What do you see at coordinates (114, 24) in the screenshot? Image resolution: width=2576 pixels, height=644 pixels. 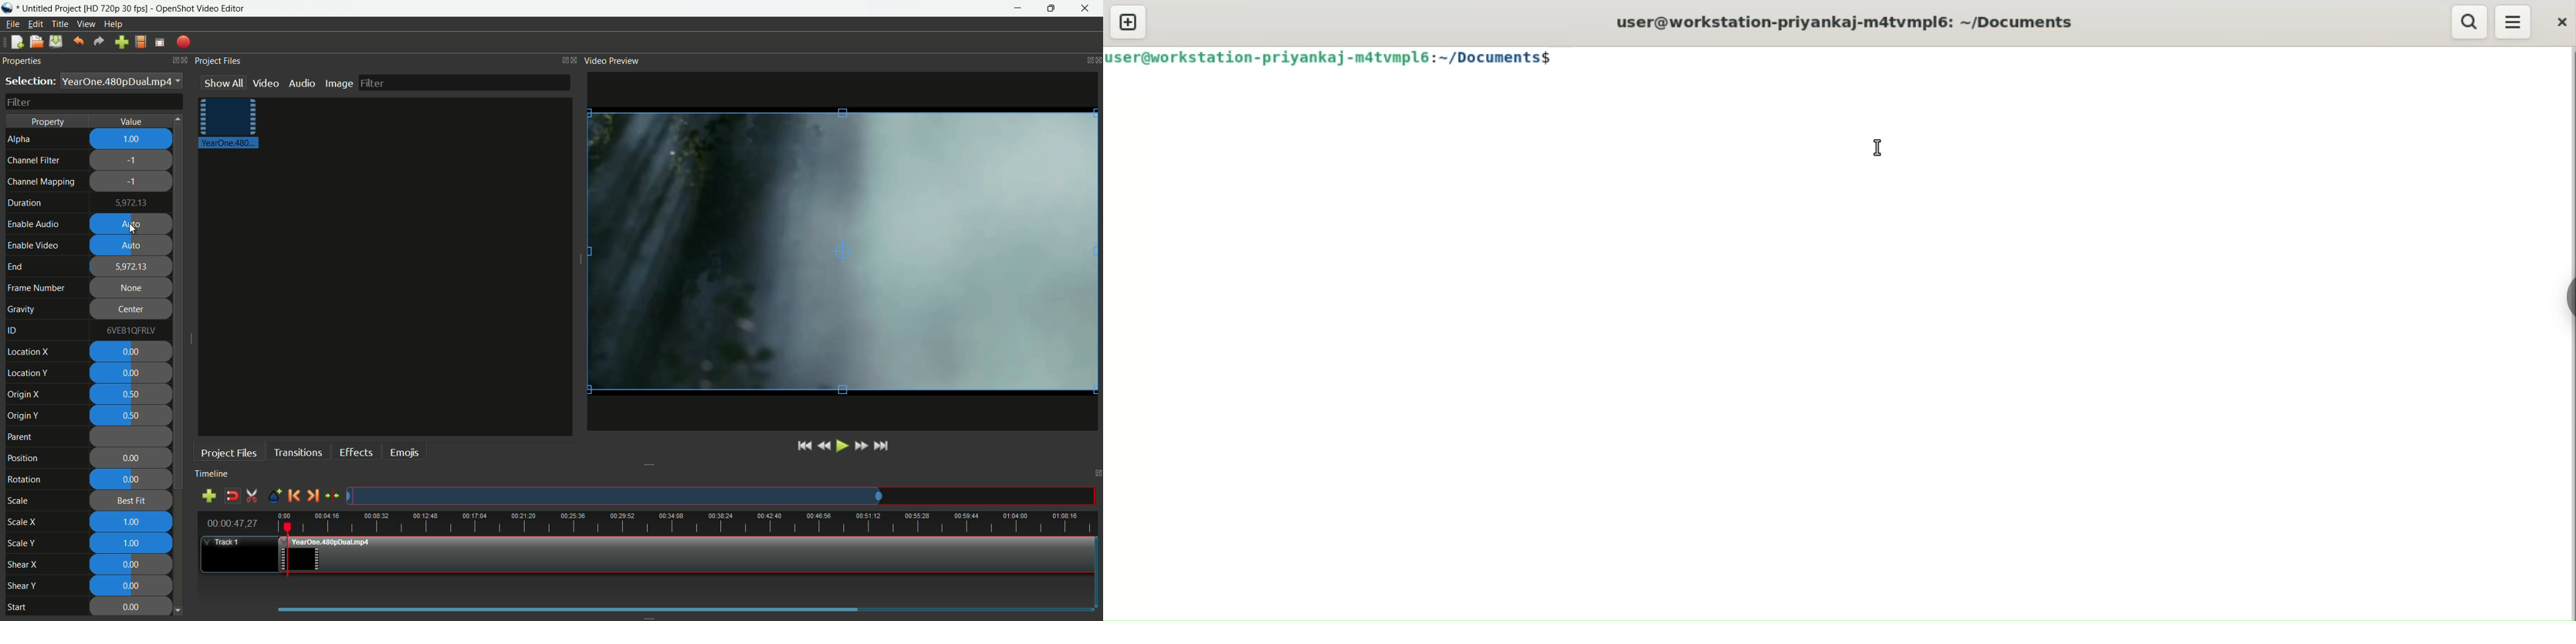 I see `help menu` at bounding box center [114, 24].